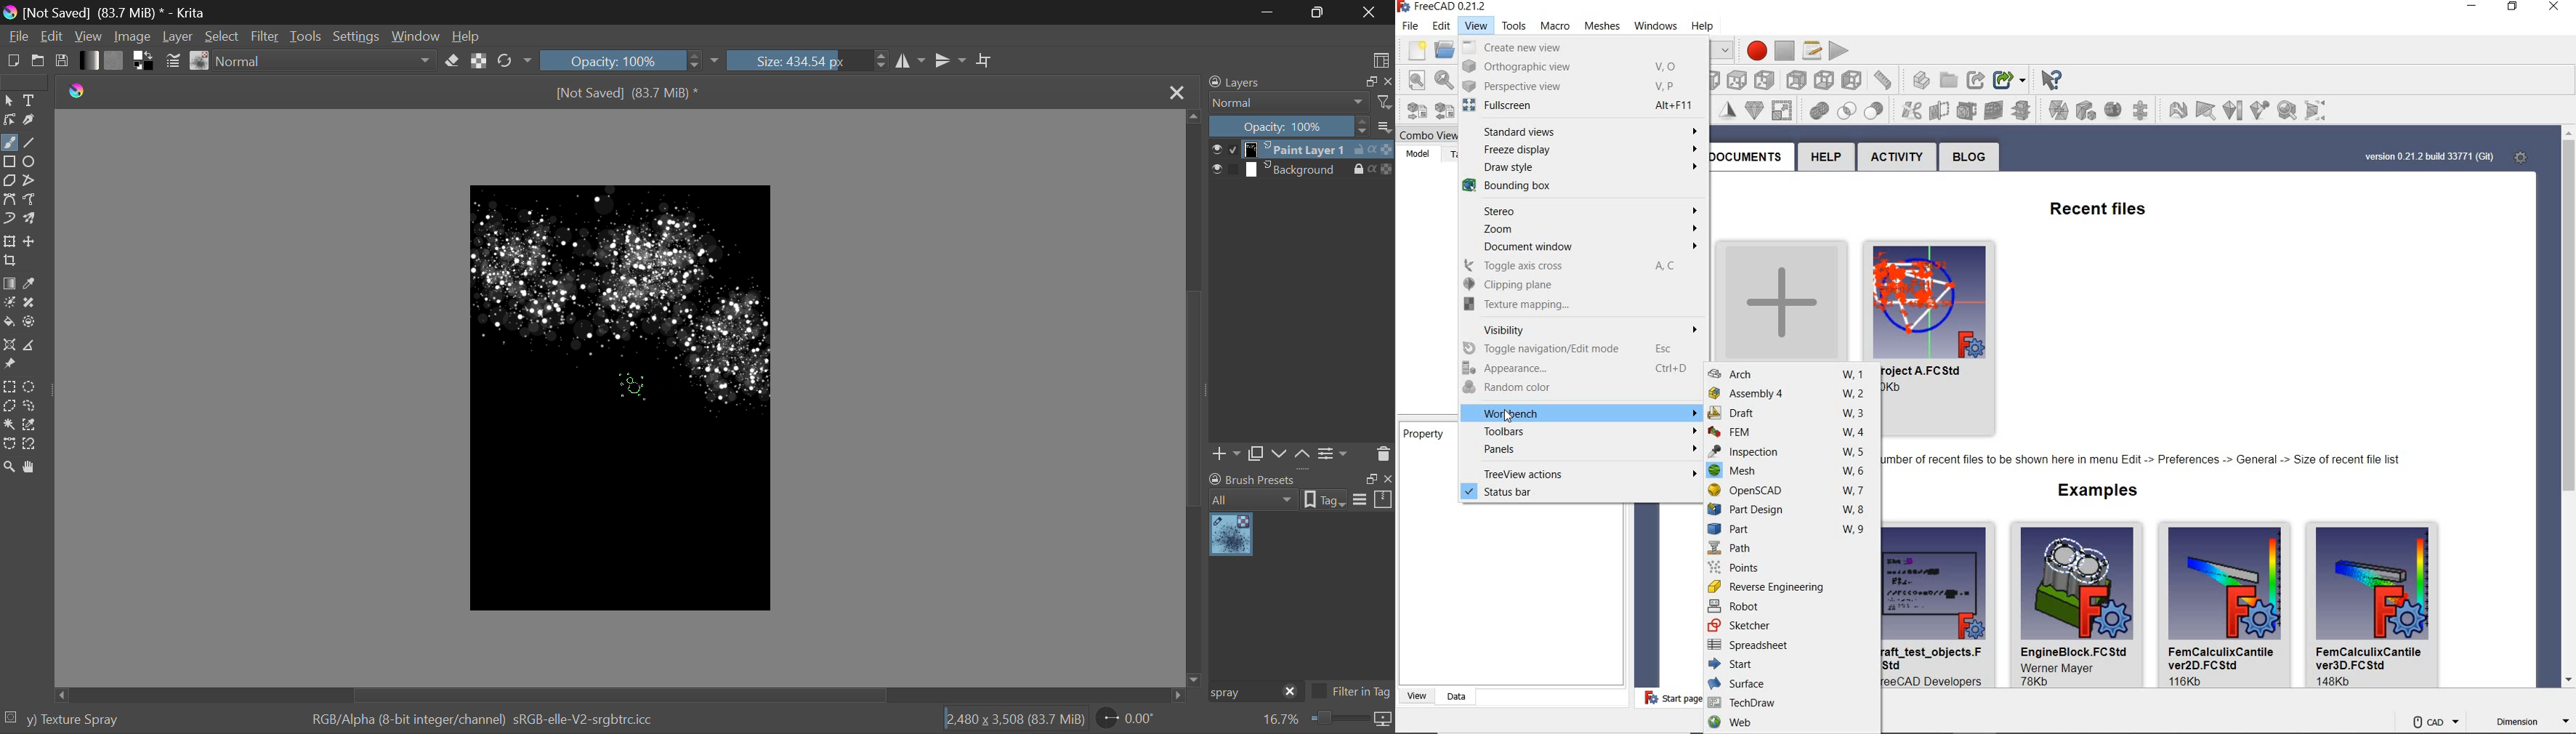  I want to click on [Not Saved] (69.2 MiB) *, so click(628, 94).